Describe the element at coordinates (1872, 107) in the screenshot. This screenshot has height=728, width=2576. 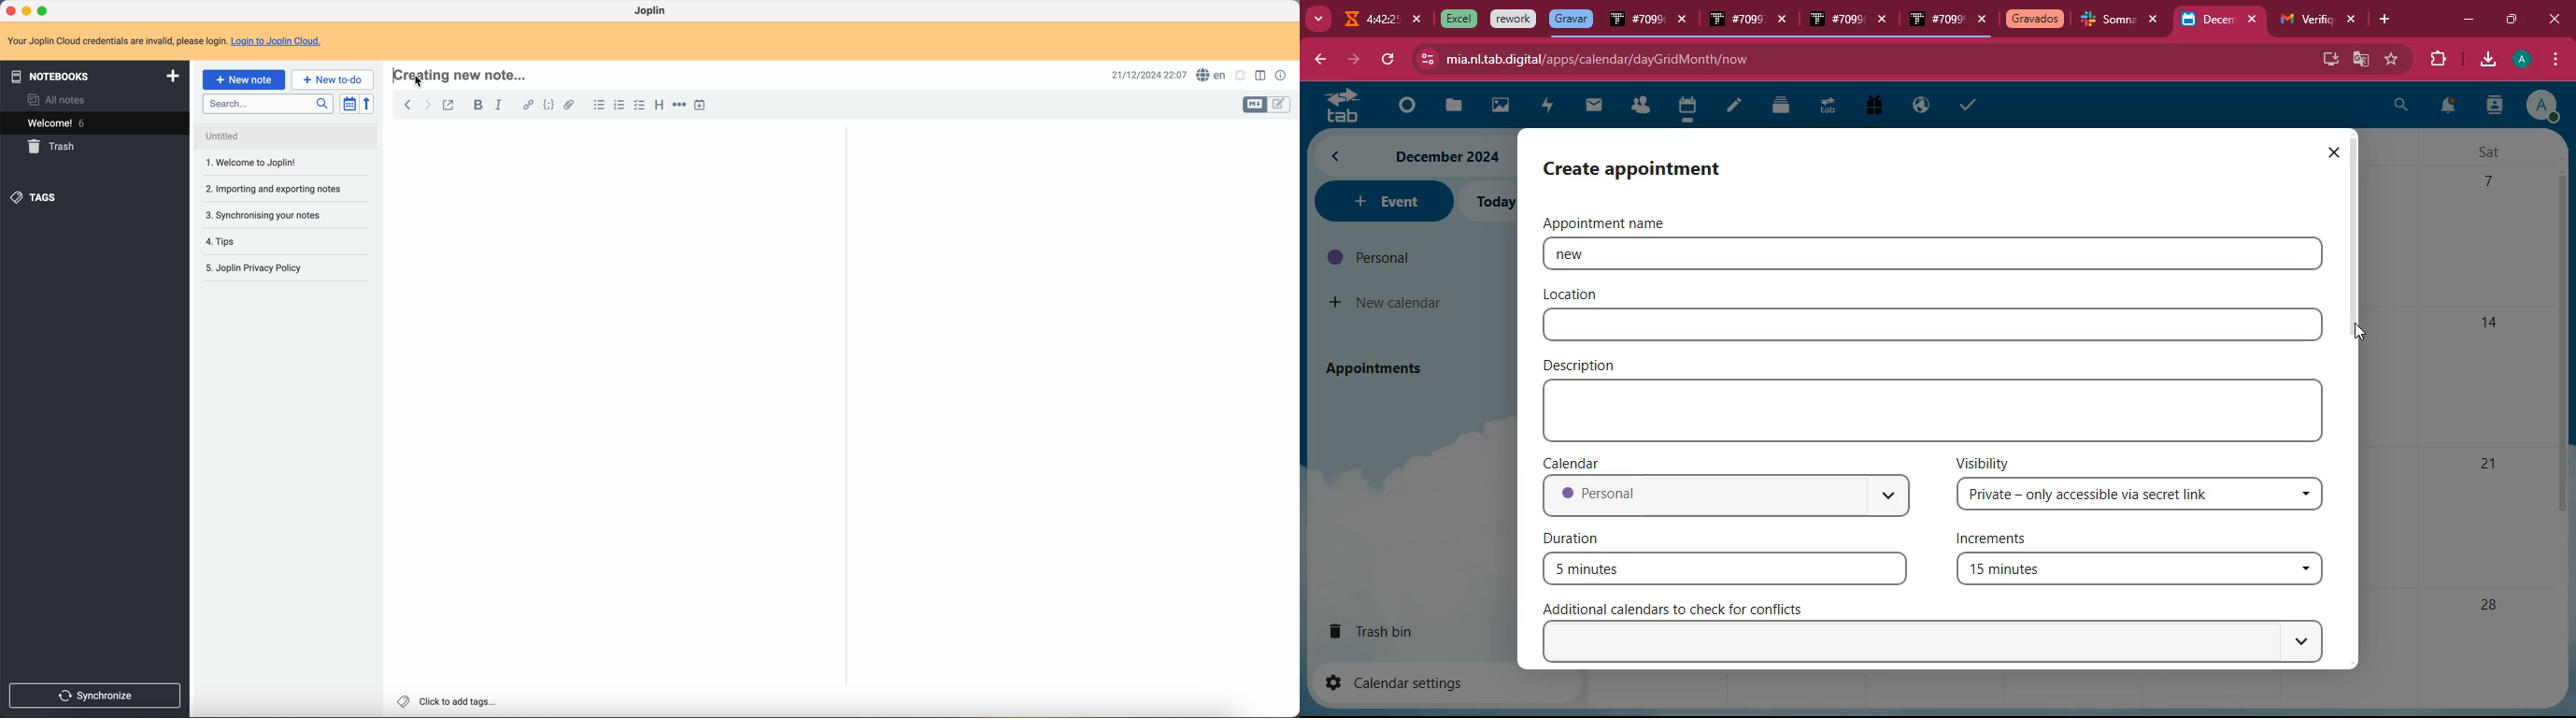
I see `gift` at that location.